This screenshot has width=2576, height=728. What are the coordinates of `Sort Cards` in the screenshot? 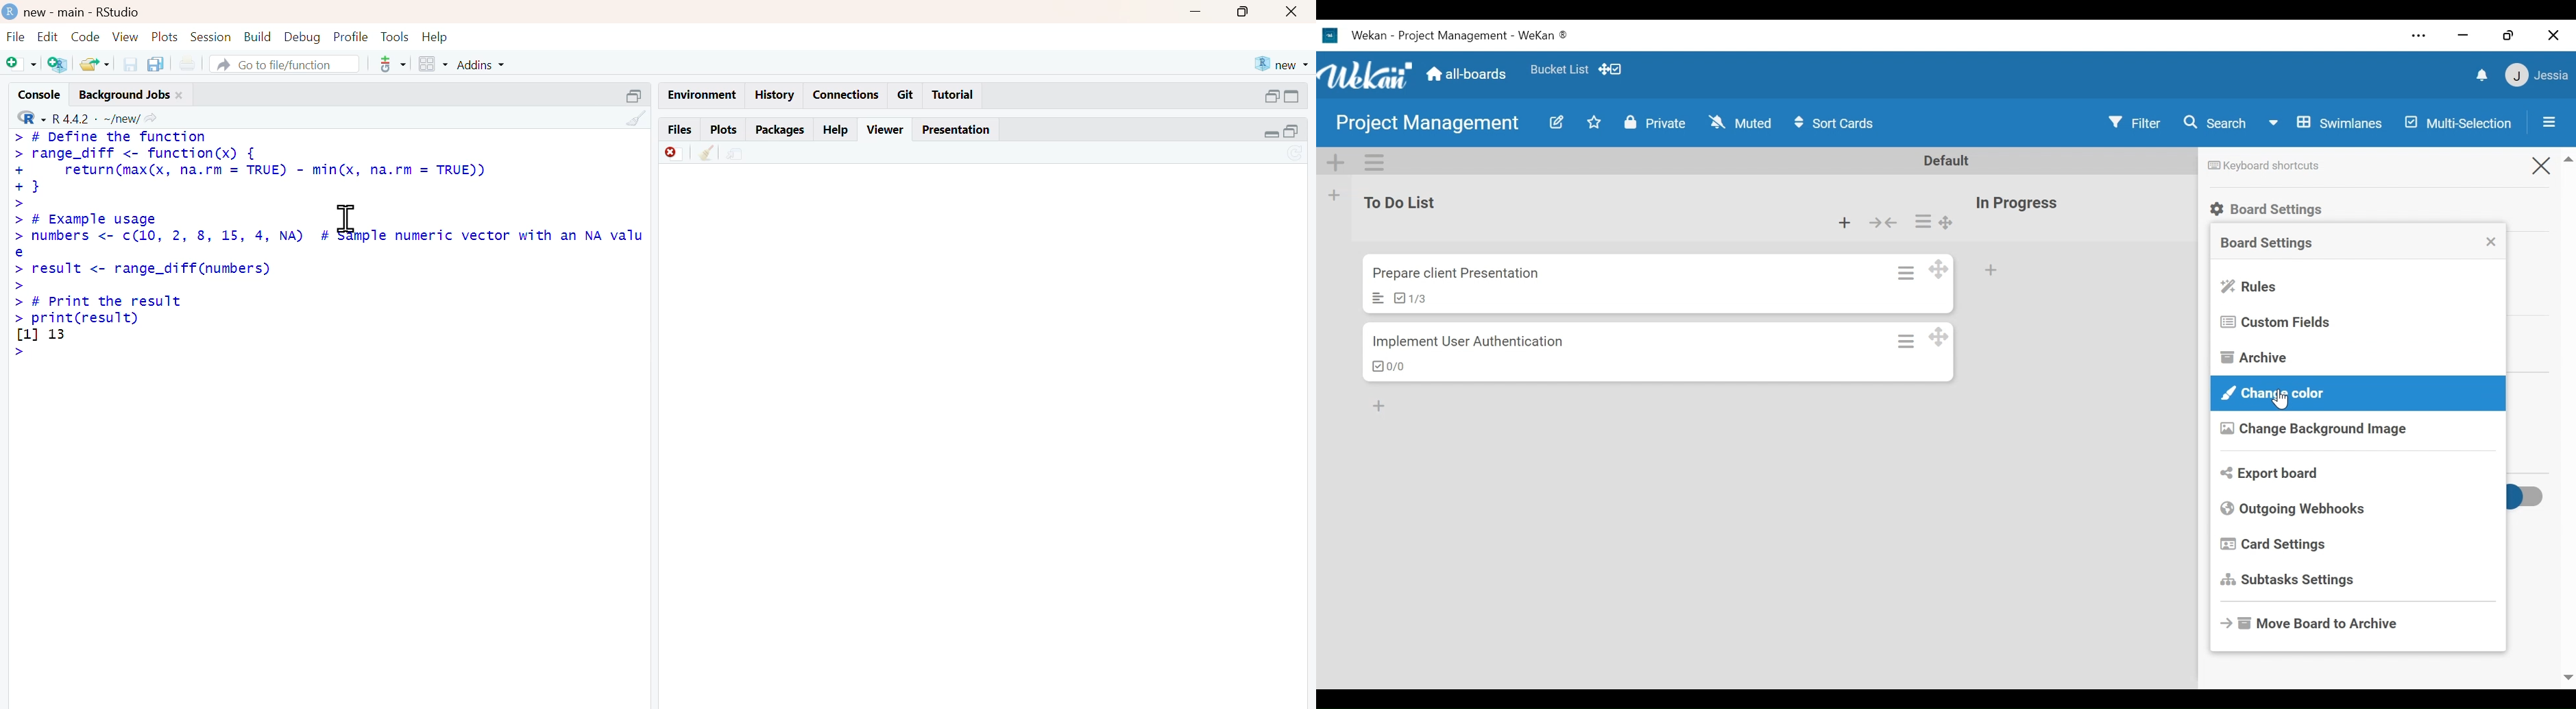 It's located at (1839, 125).